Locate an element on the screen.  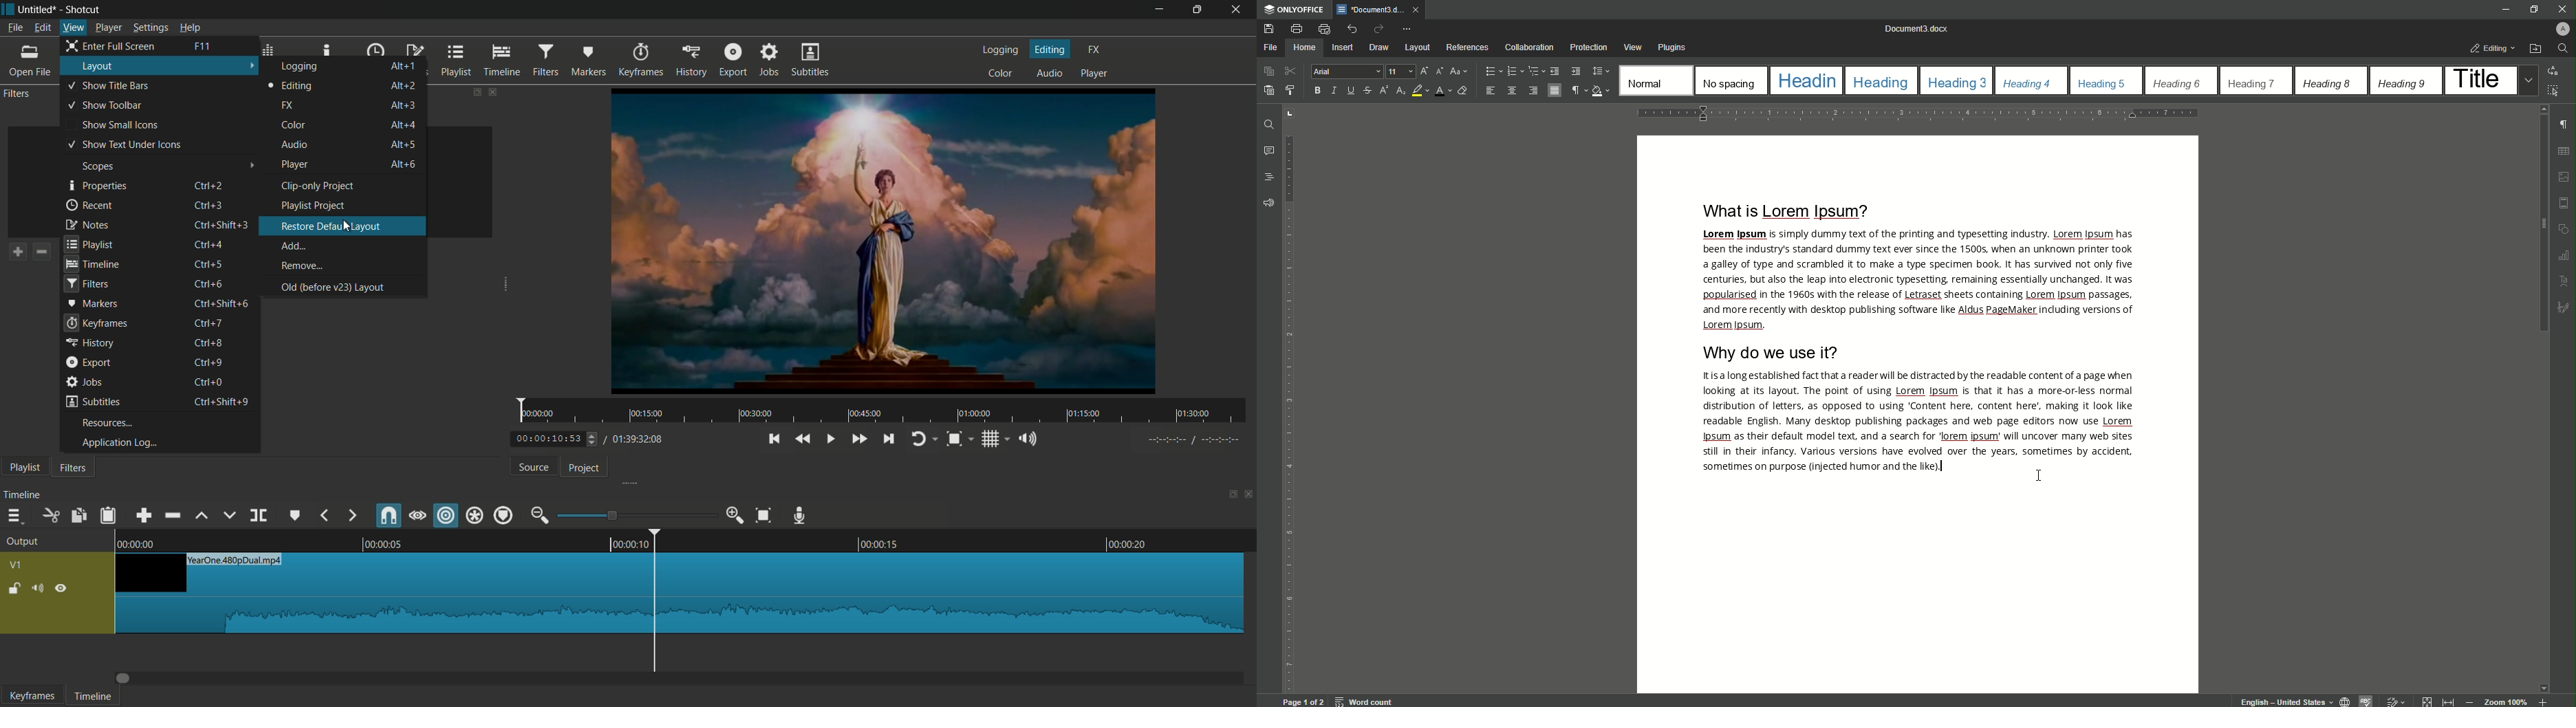
Heading 7 is located at coordinates (2251, 83).